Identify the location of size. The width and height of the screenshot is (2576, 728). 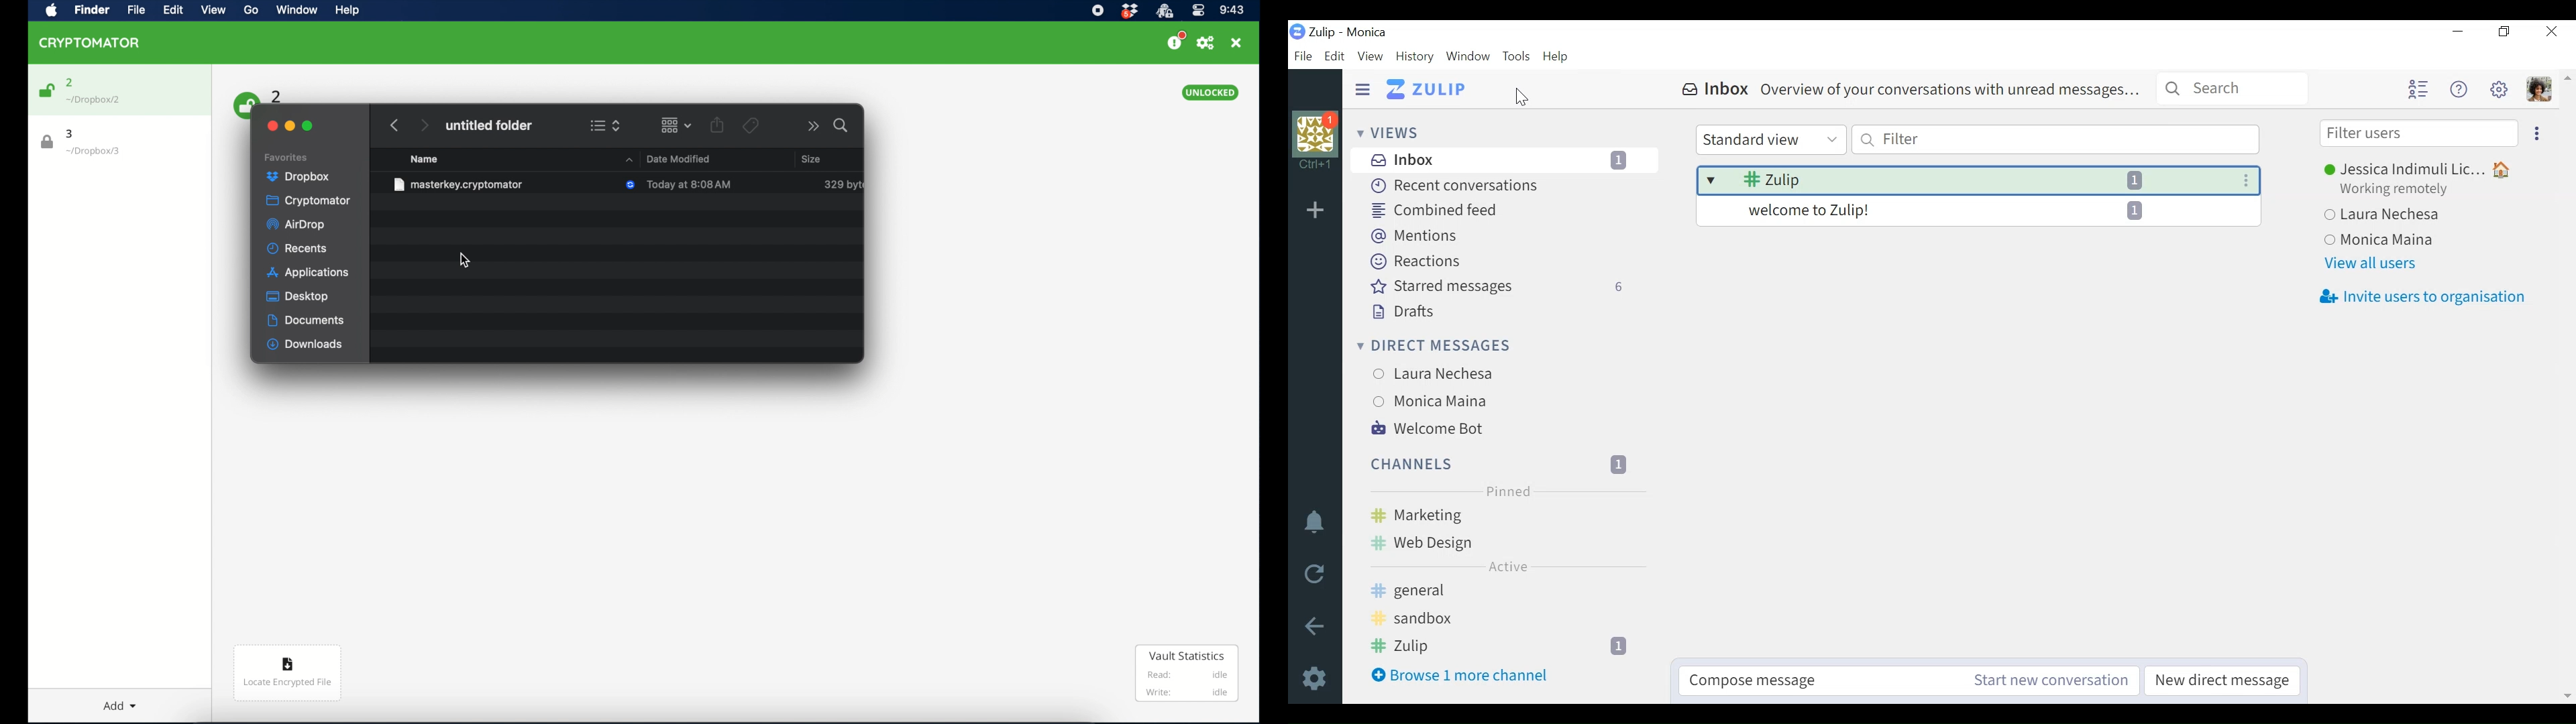
(843, 184).